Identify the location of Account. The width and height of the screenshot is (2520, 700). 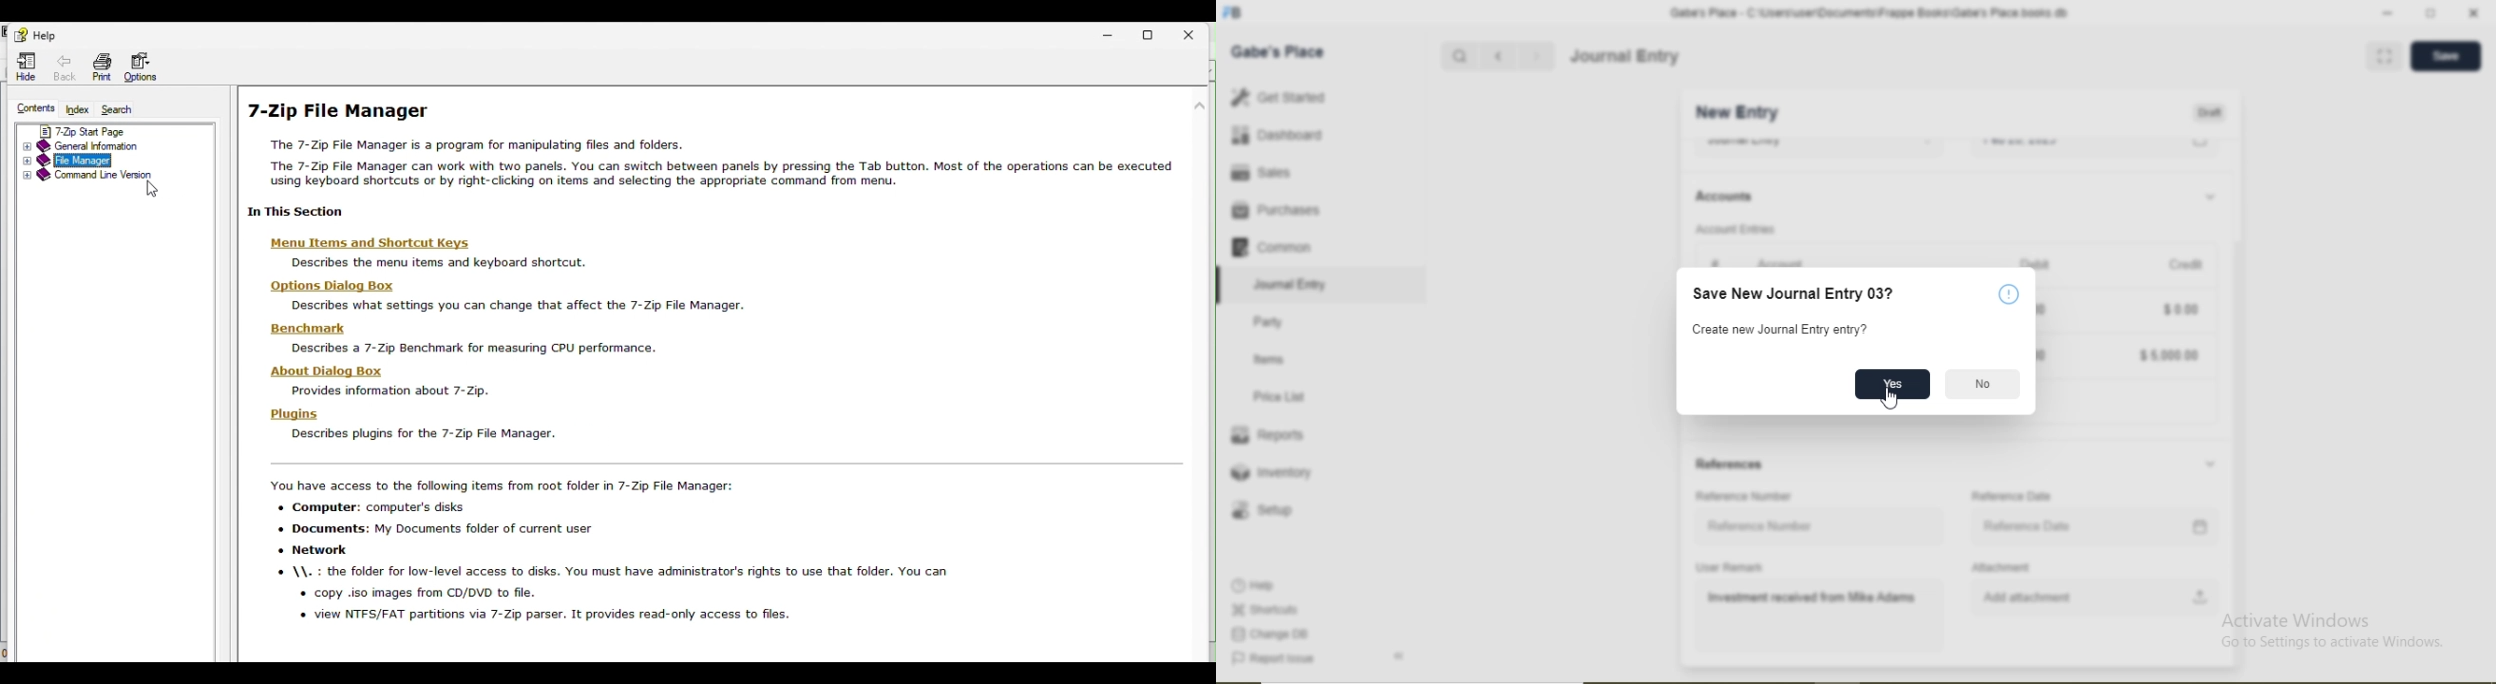
(1782, 261).